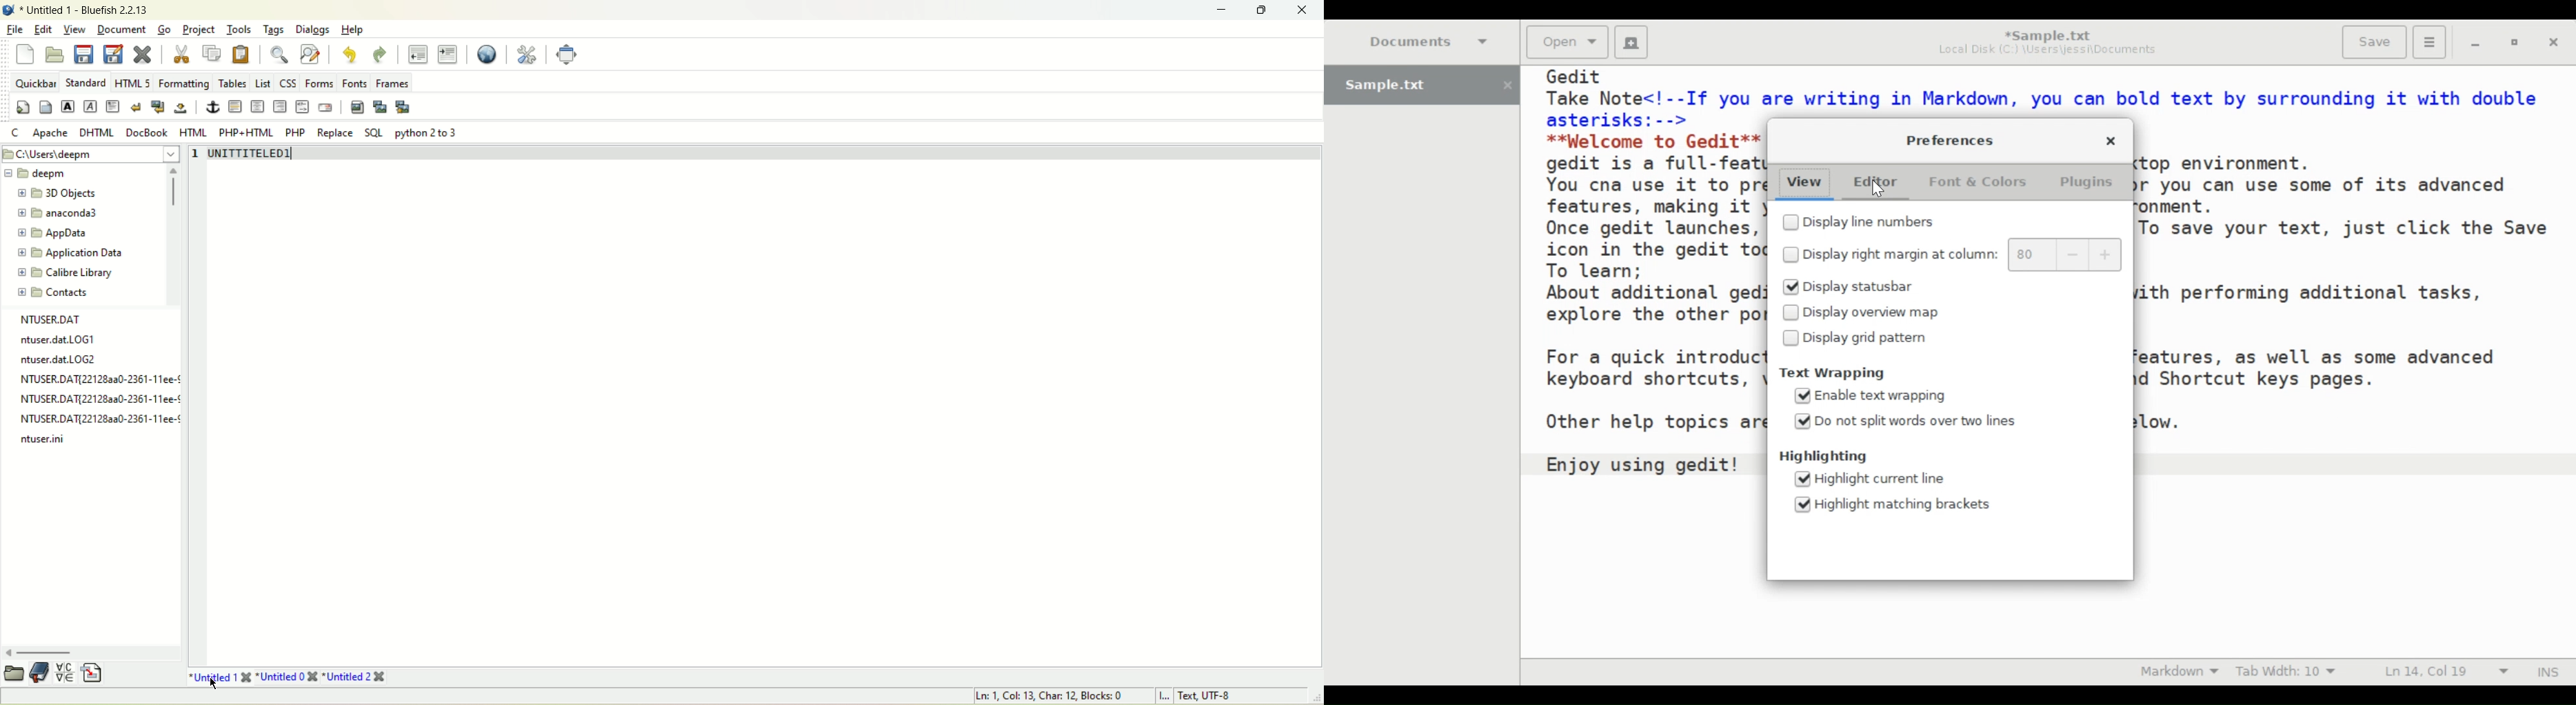 The height and width of the screenshot is (728, 2576). I want to click on Tags, so click(277, 31).